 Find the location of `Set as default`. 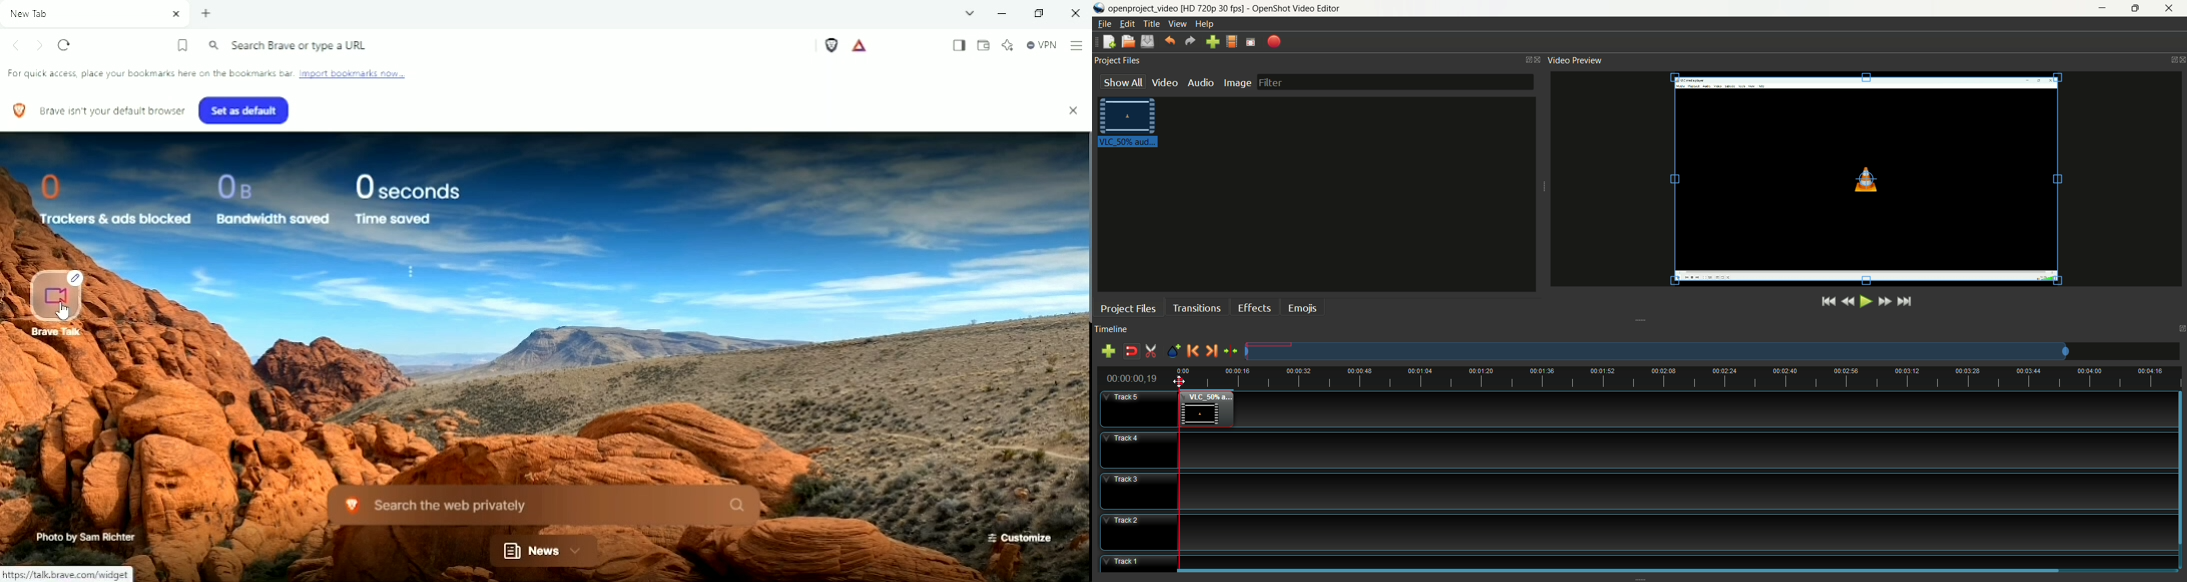

Set as default is located at coordinates (248, 109).